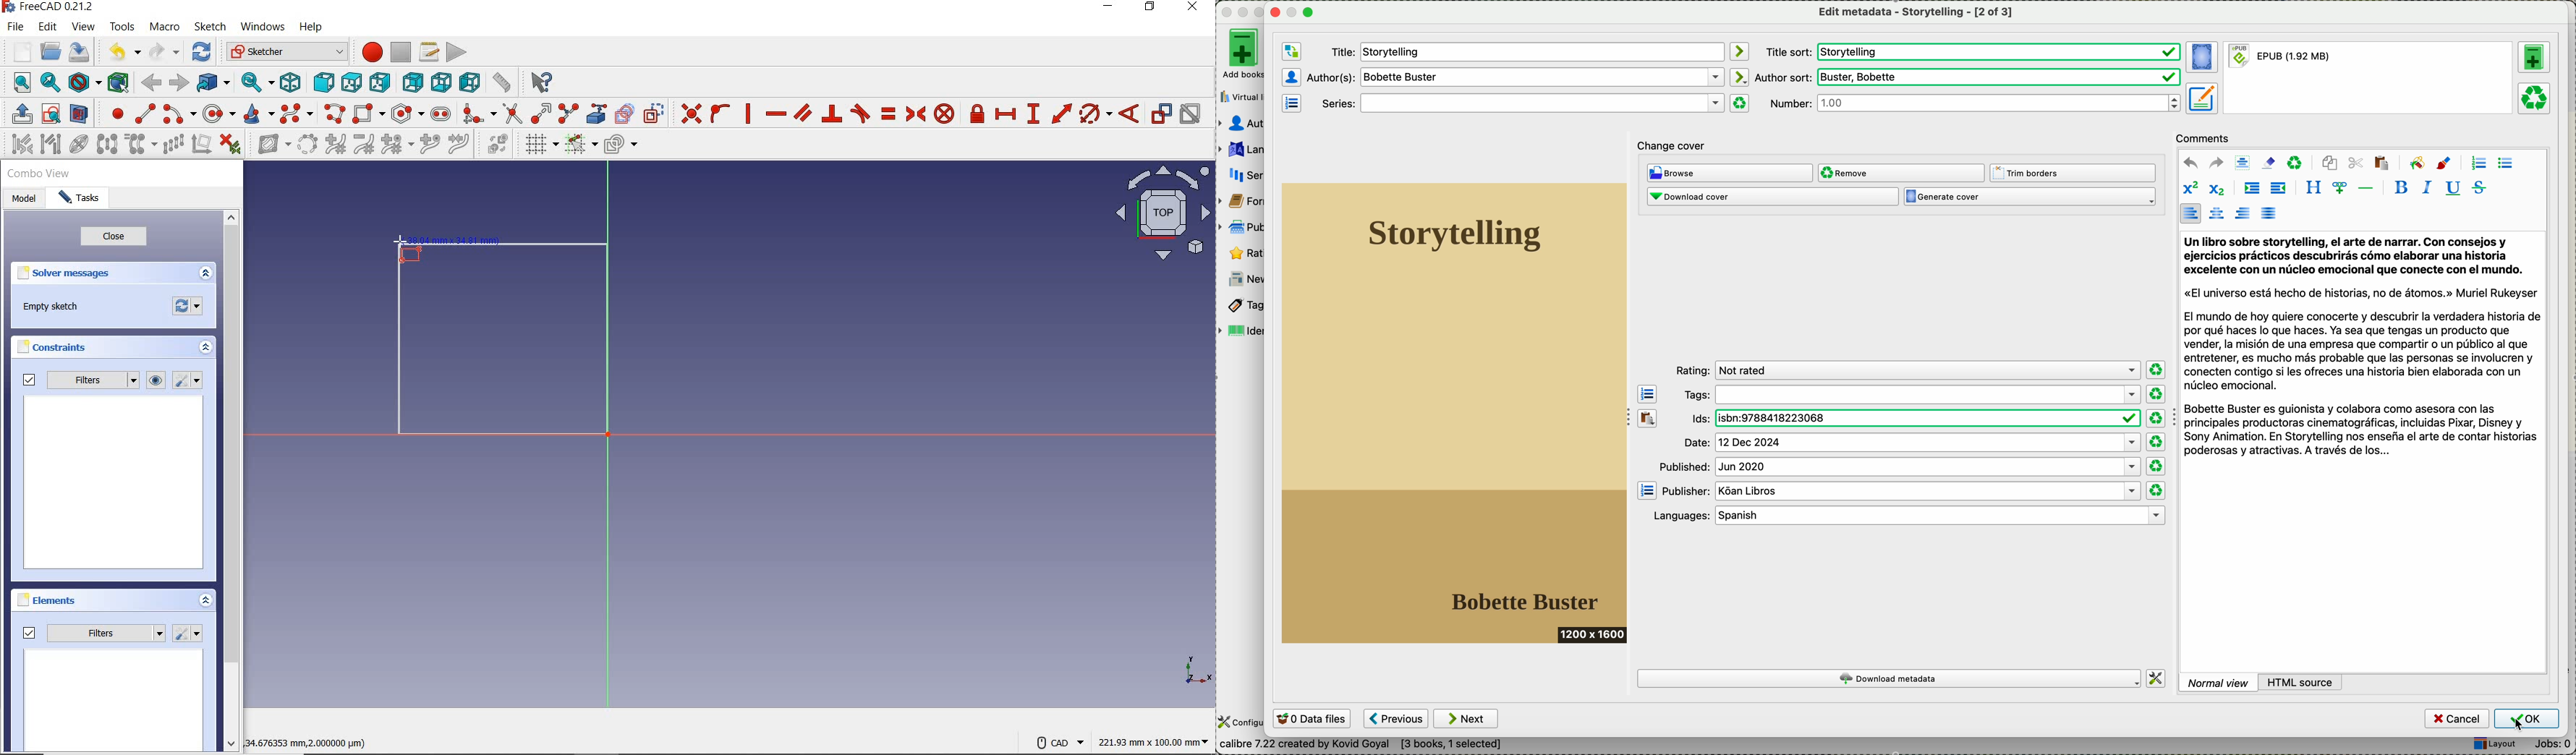 The image size is (2576, 756). Describe the element at coordinates (860, 114) in the screenshot. I see `constrain tangent` at that location.